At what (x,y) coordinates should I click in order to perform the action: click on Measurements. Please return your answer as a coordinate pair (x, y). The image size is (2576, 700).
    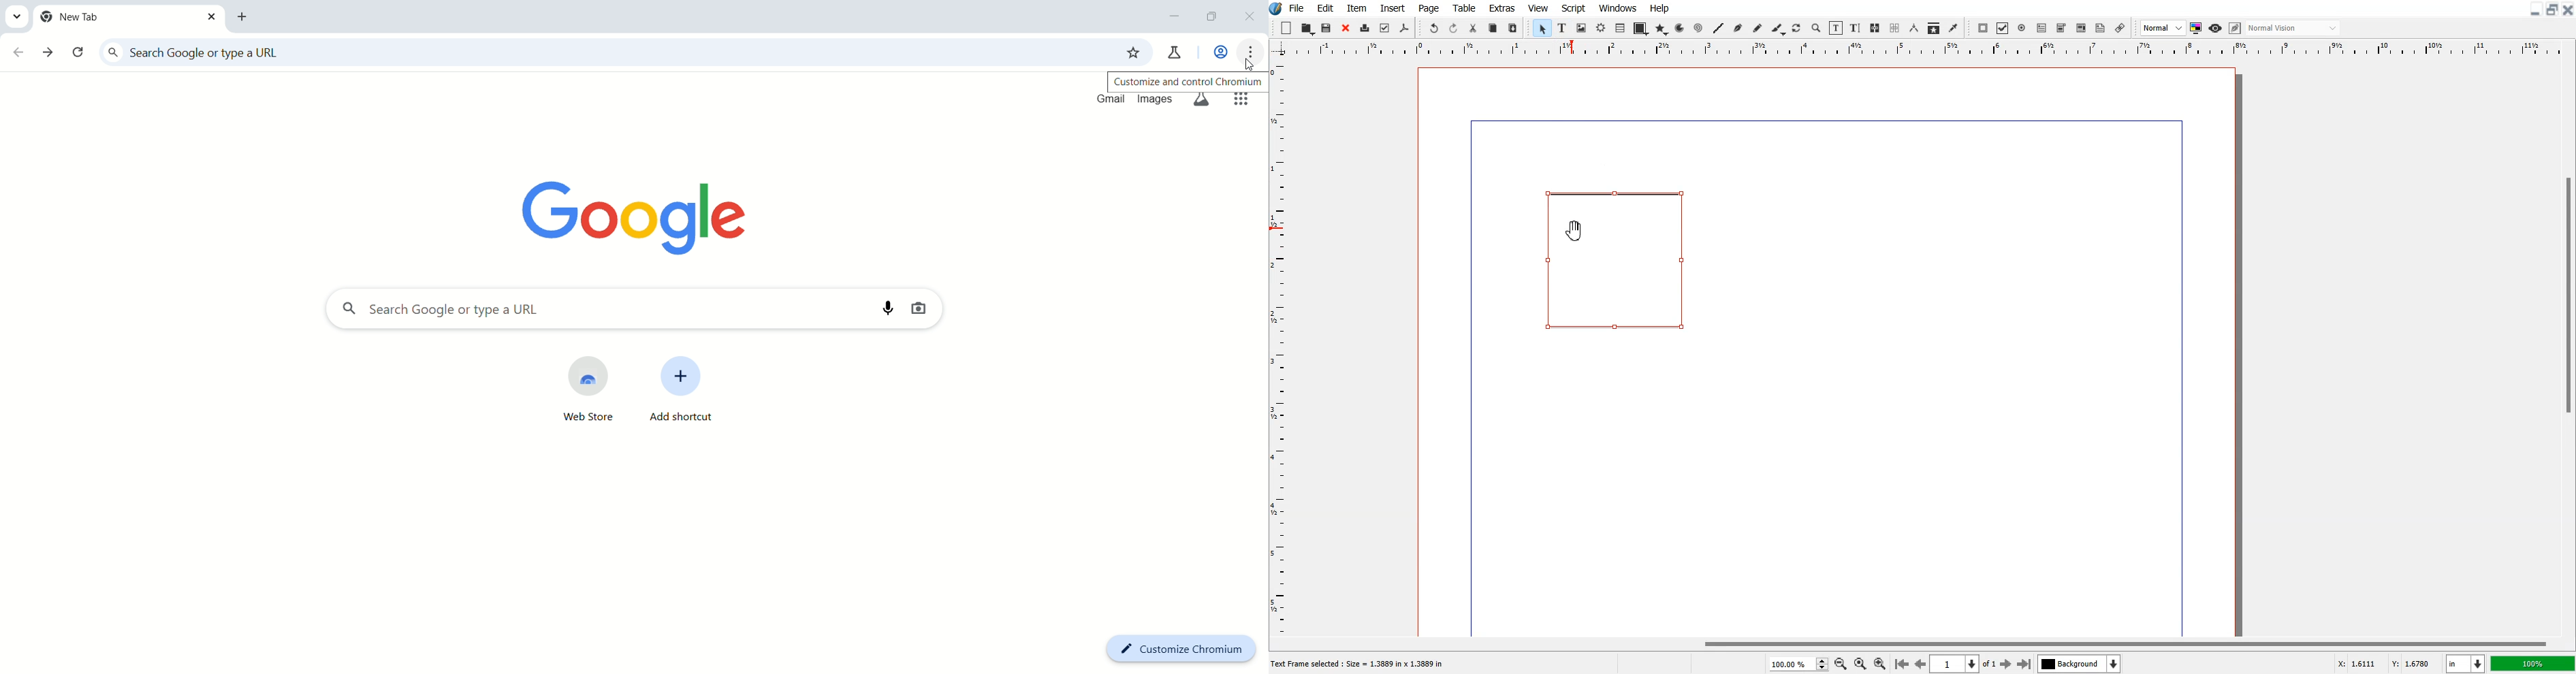
    Looking at the image, I should click on (1915, 28).